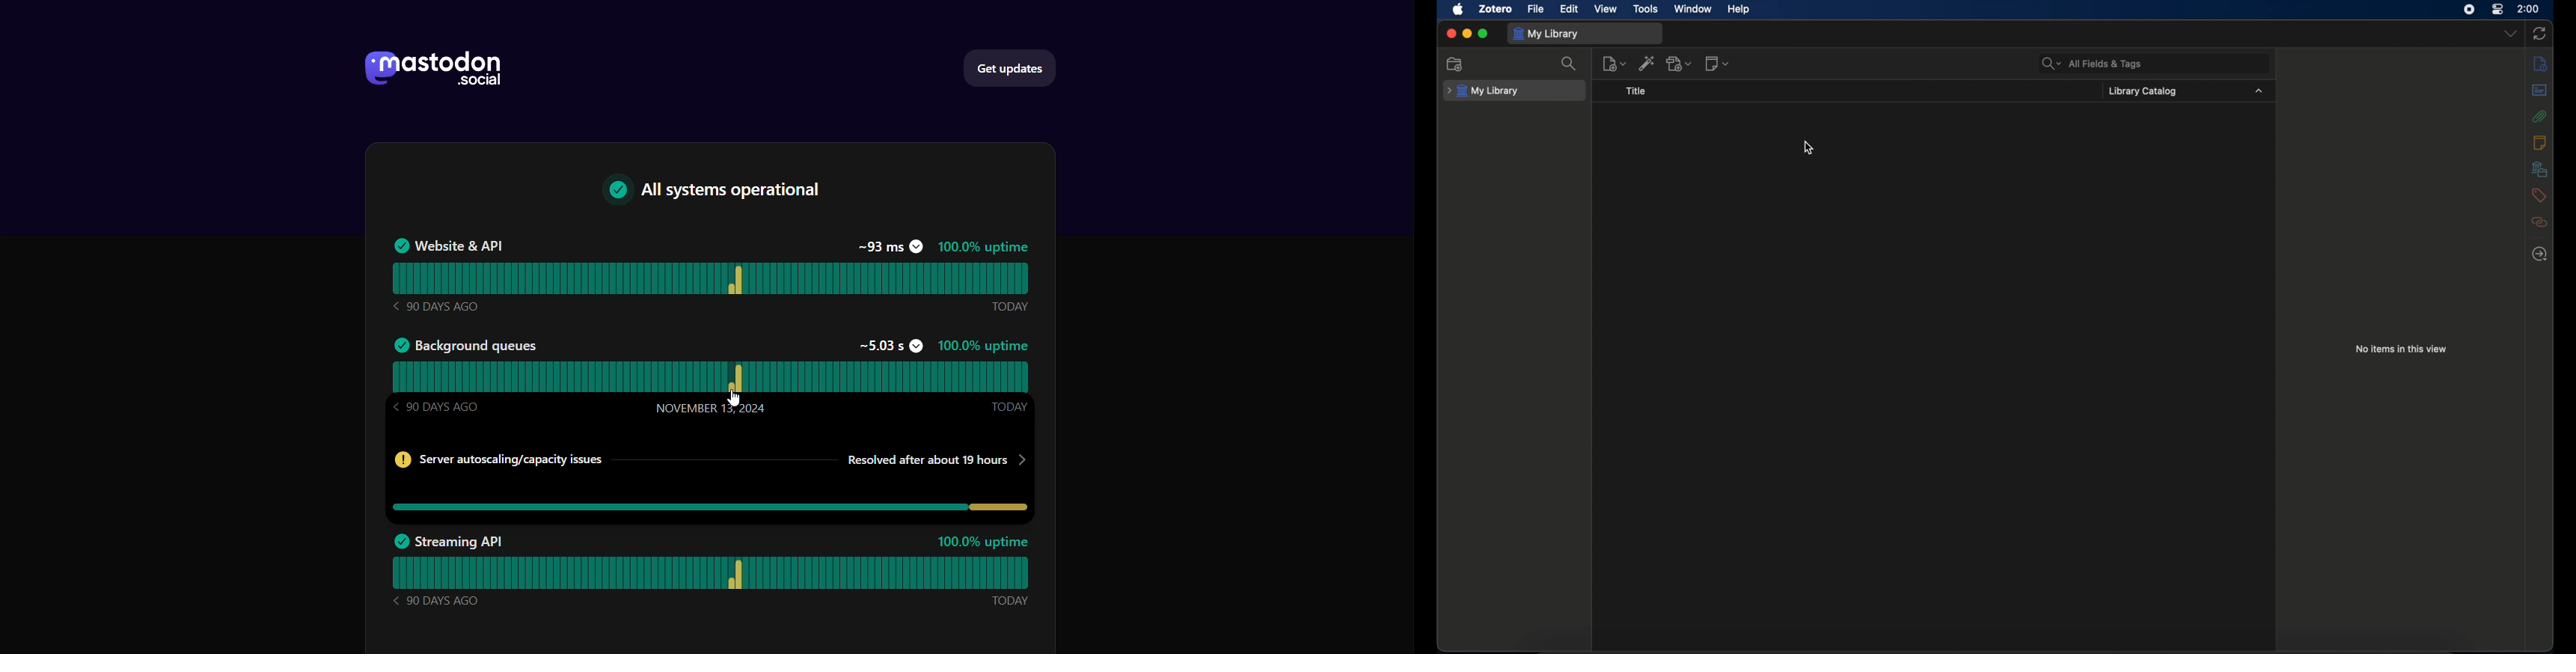  Describe the element at coordinates (735, 397) in the screenshot. I see `Cursor` at that location.